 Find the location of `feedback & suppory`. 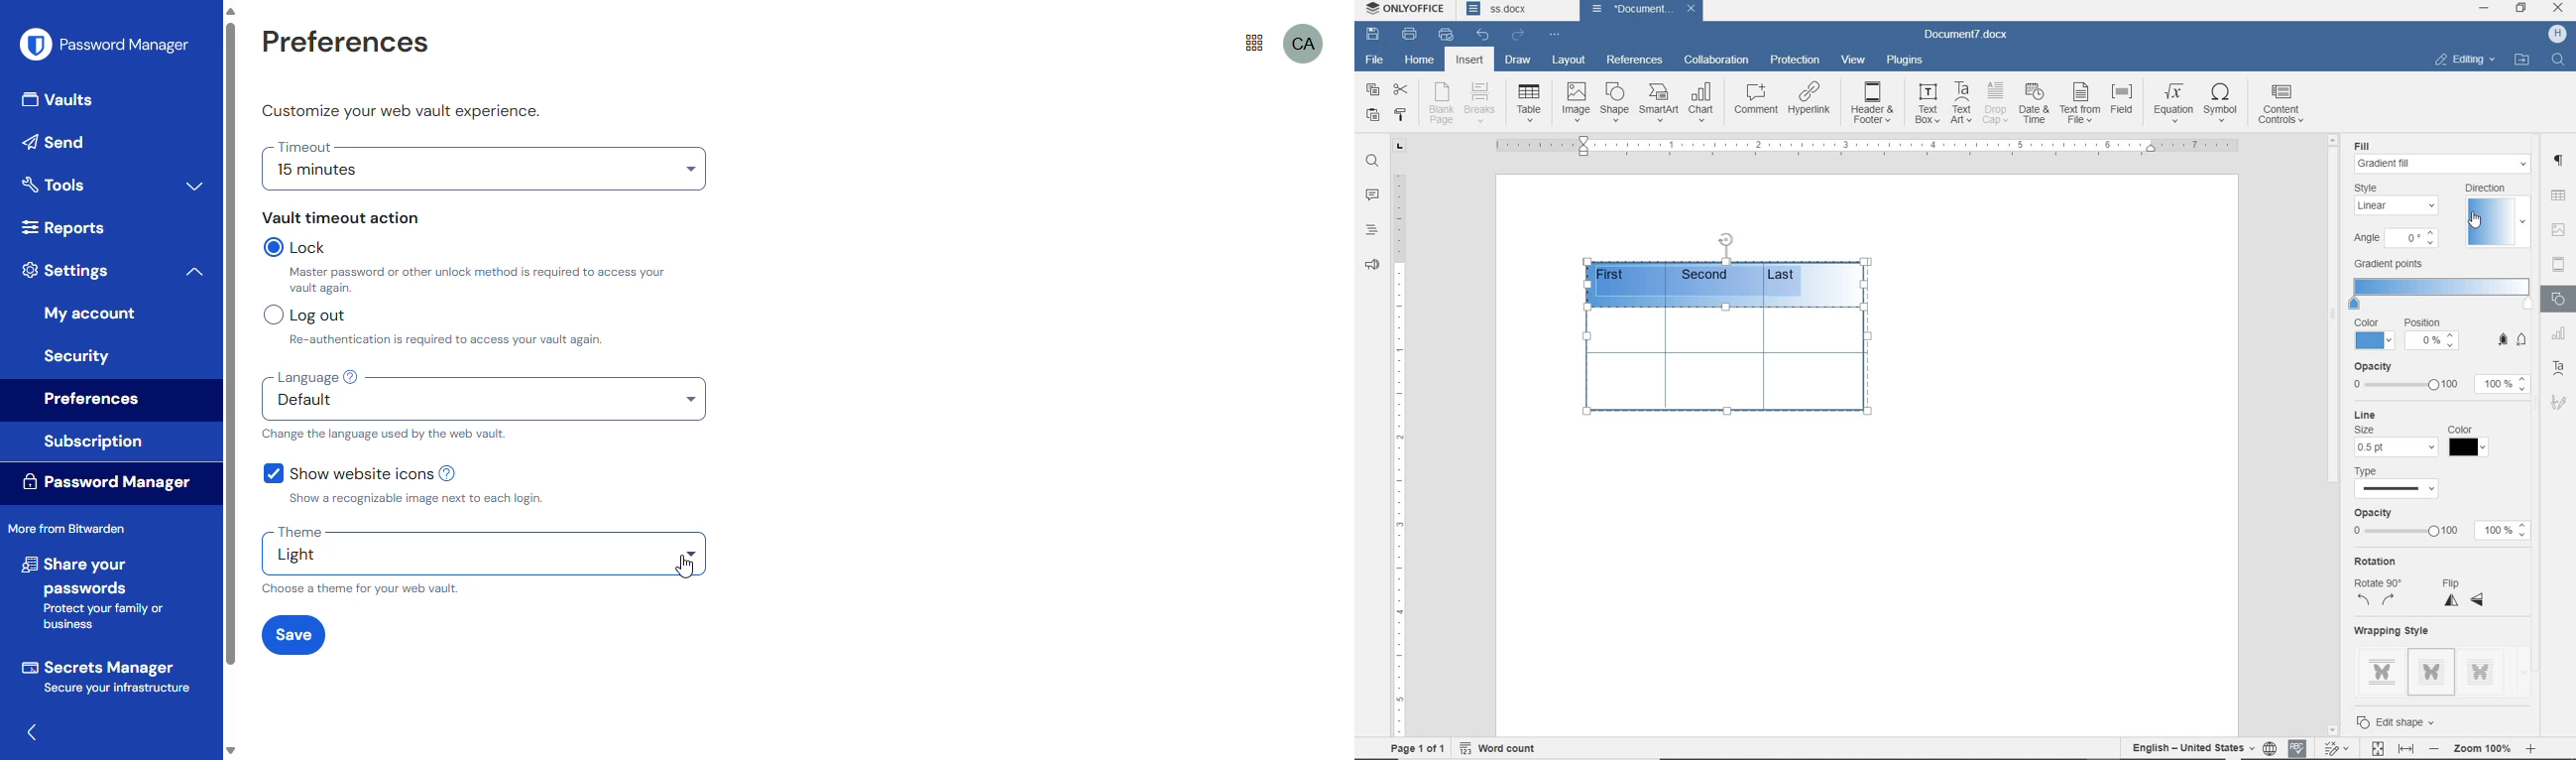

feedback & suppory is located at coordinates (1373, 267).